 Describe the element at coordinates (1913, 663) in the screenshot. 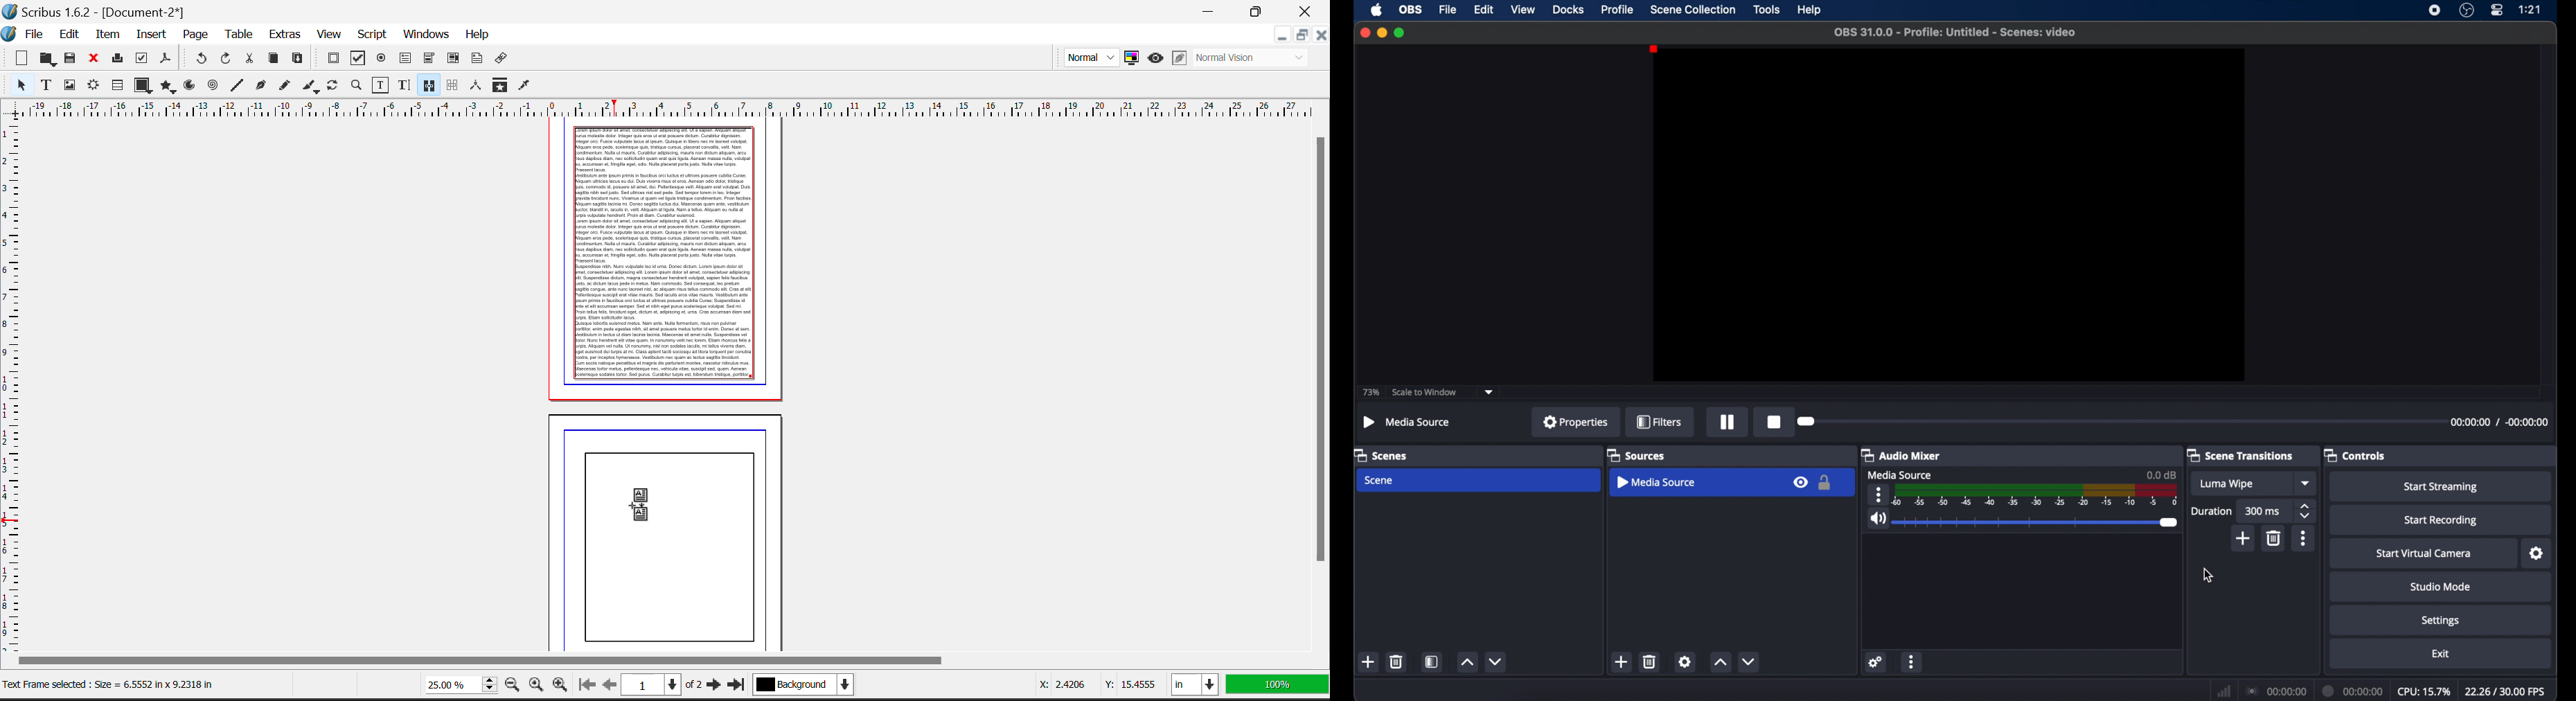

I see `more options` at that location.